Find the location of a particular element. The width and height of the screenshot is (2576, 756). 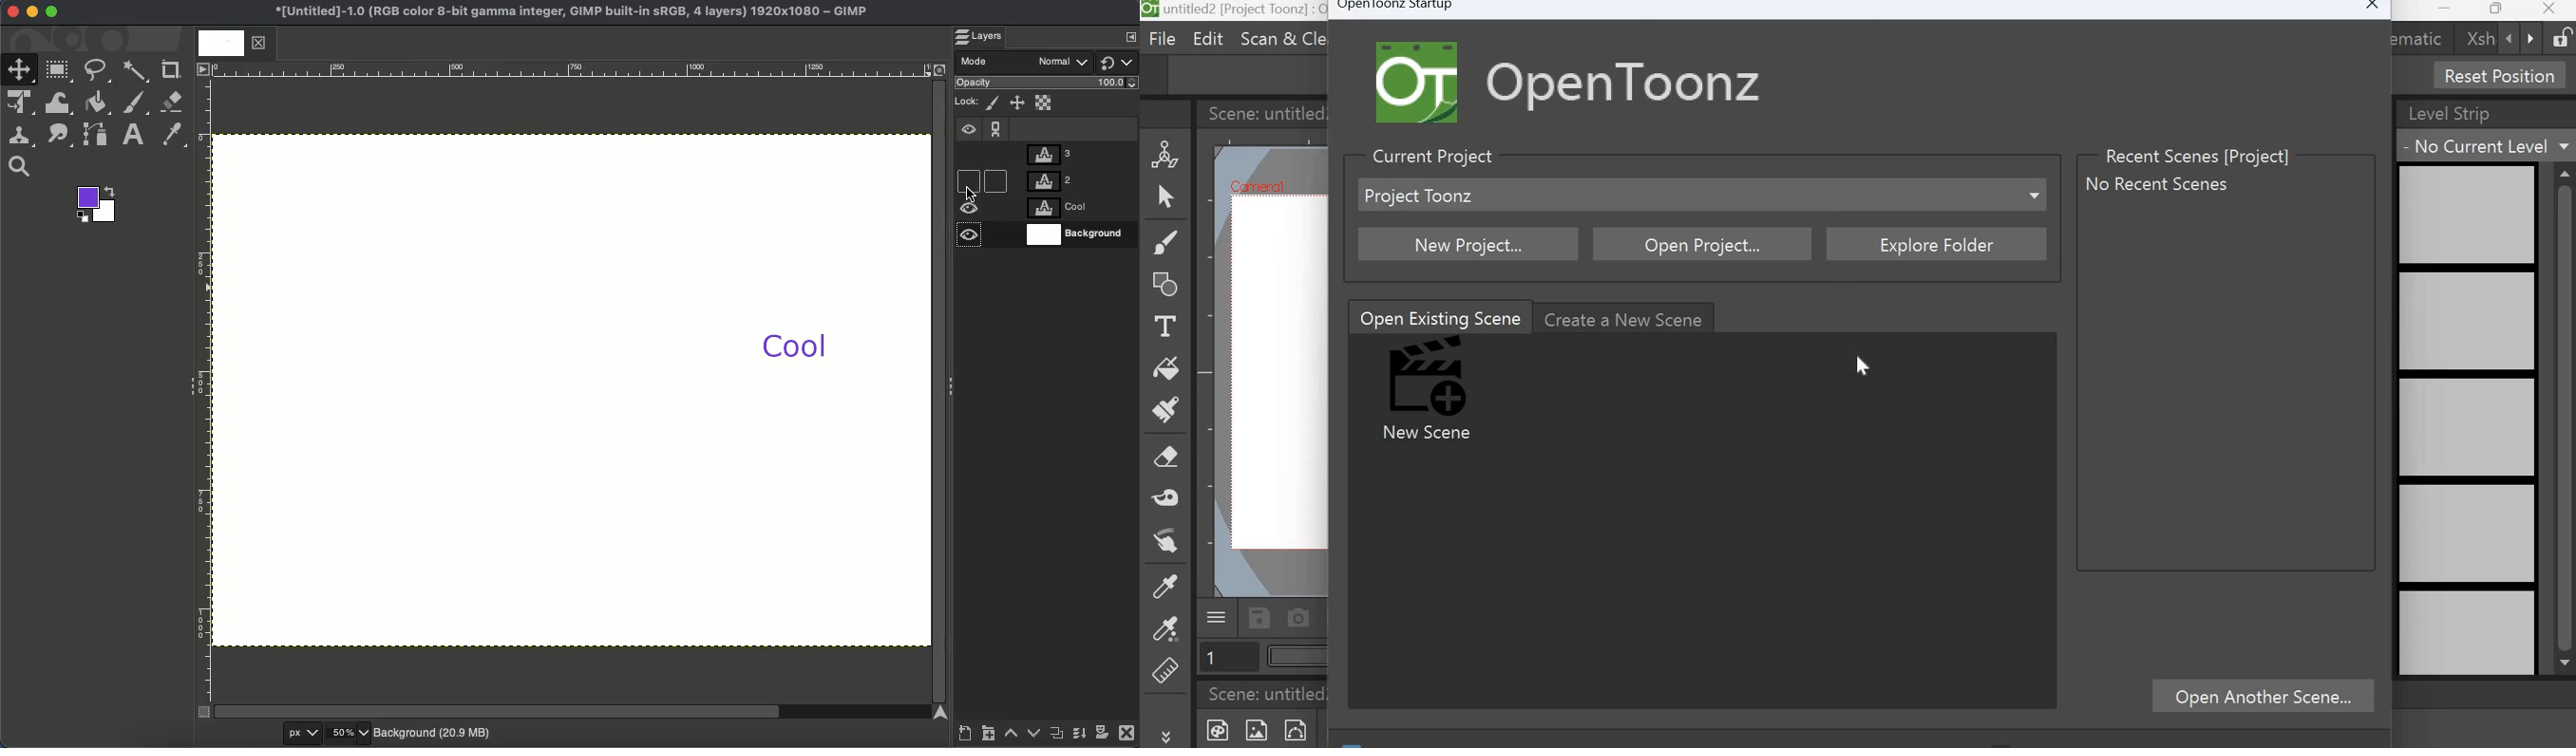

Dropdown is located at coordinates (2037, 196).